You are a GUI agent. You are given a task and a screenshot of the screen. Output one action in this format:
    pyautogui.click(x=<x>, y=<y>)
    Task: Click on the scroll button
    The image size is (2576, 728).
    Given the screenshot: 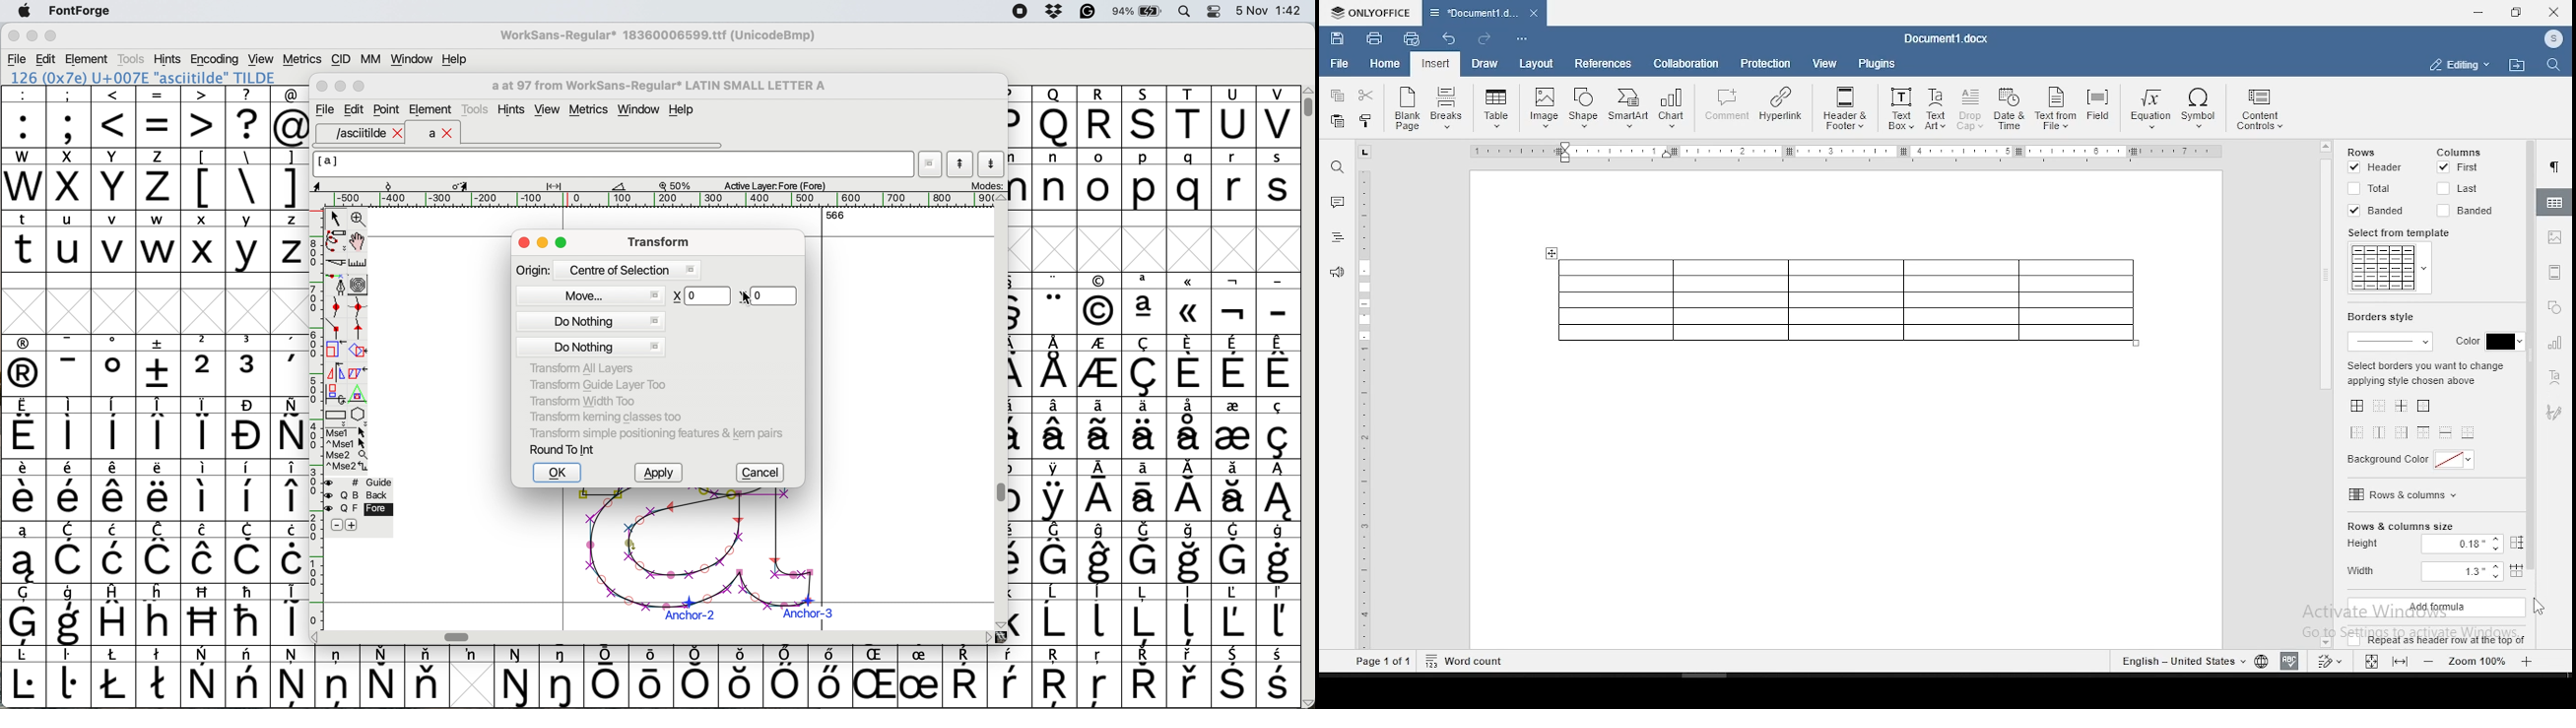 What is the action you would take?
    pyautogui.click(x=1000, y=624)
    